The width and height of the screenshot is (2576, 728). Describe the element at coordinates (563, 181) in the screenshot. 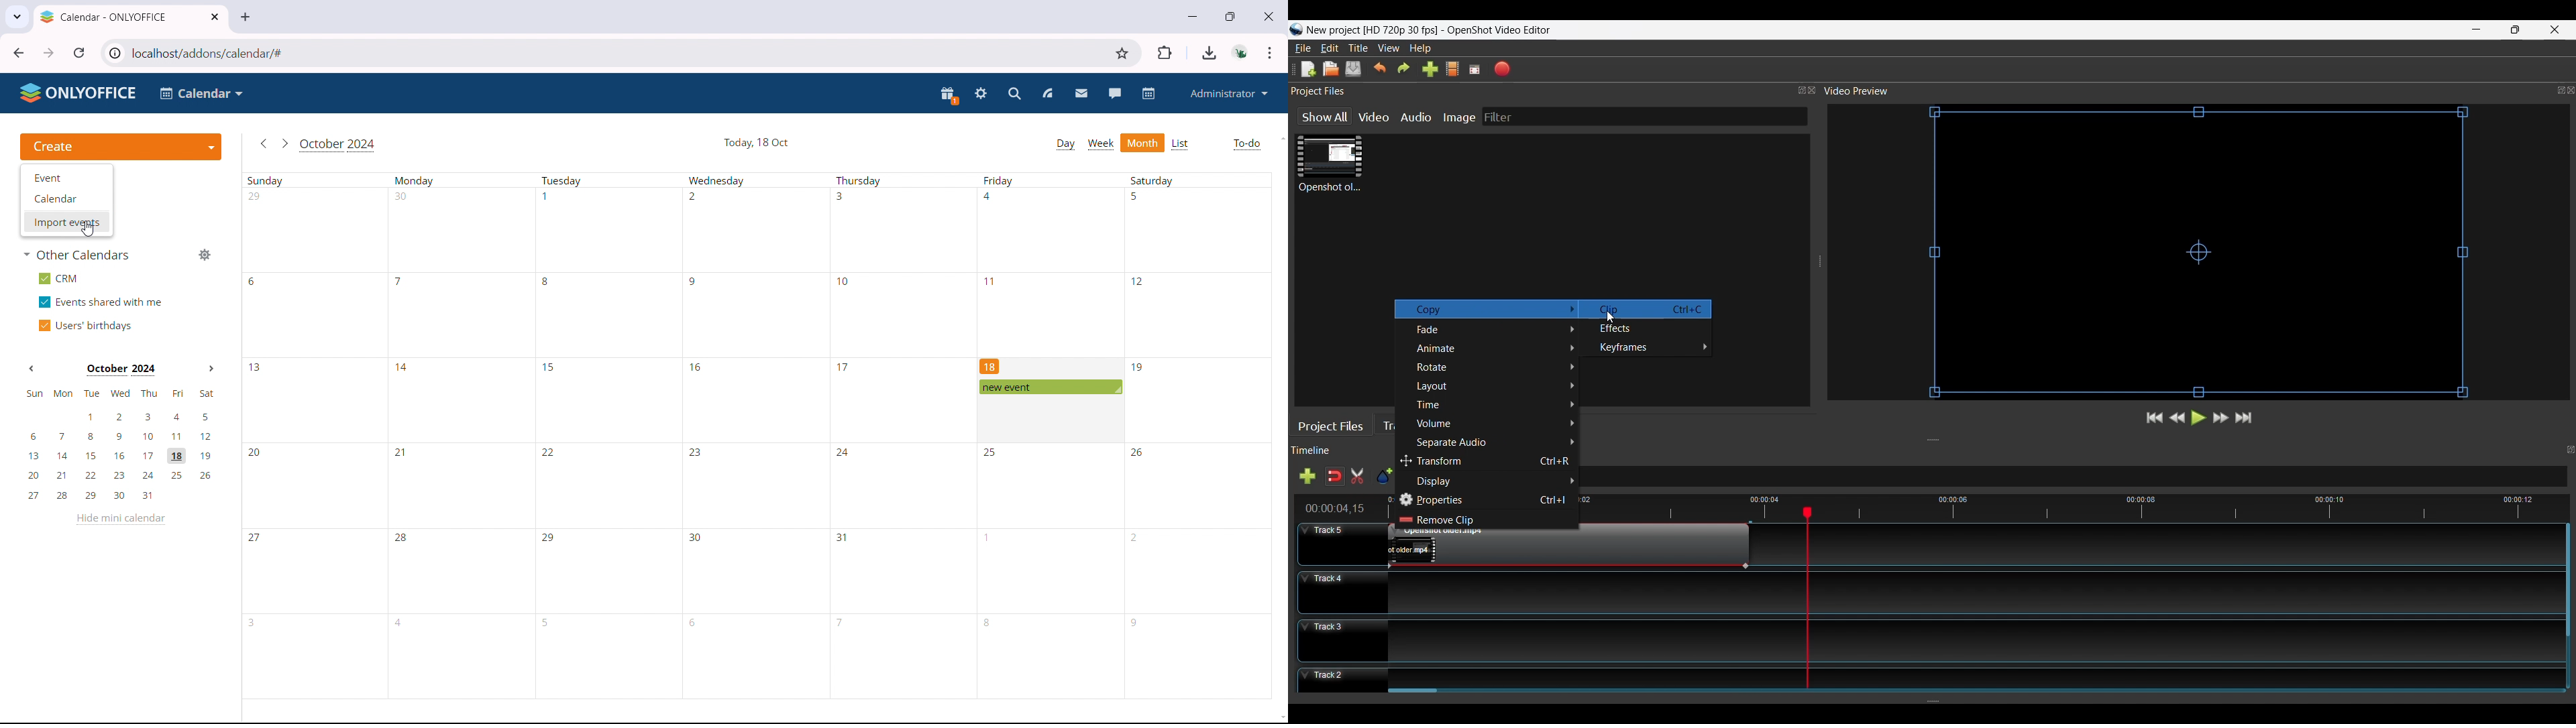

I see `Tuesday` at that location.